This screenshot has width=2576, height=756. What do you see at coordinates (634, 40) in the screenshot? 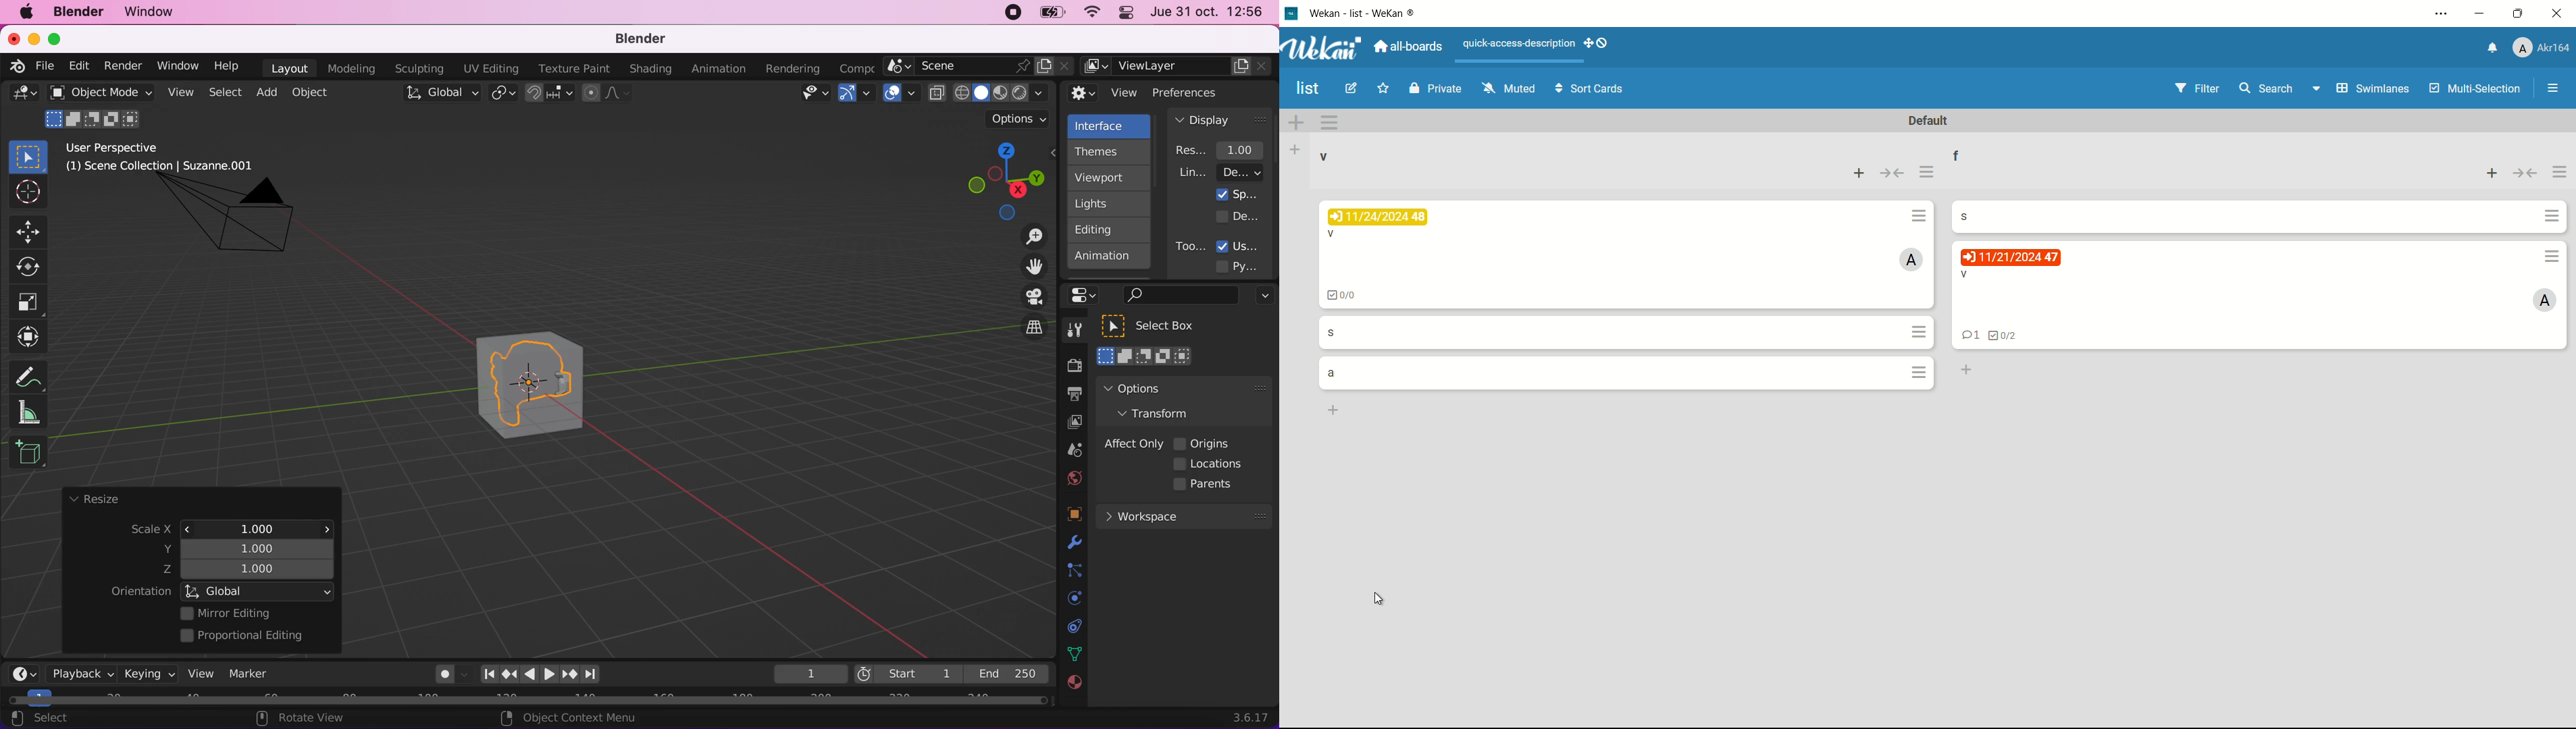
I see `blender` at bounding box center [634, 40].